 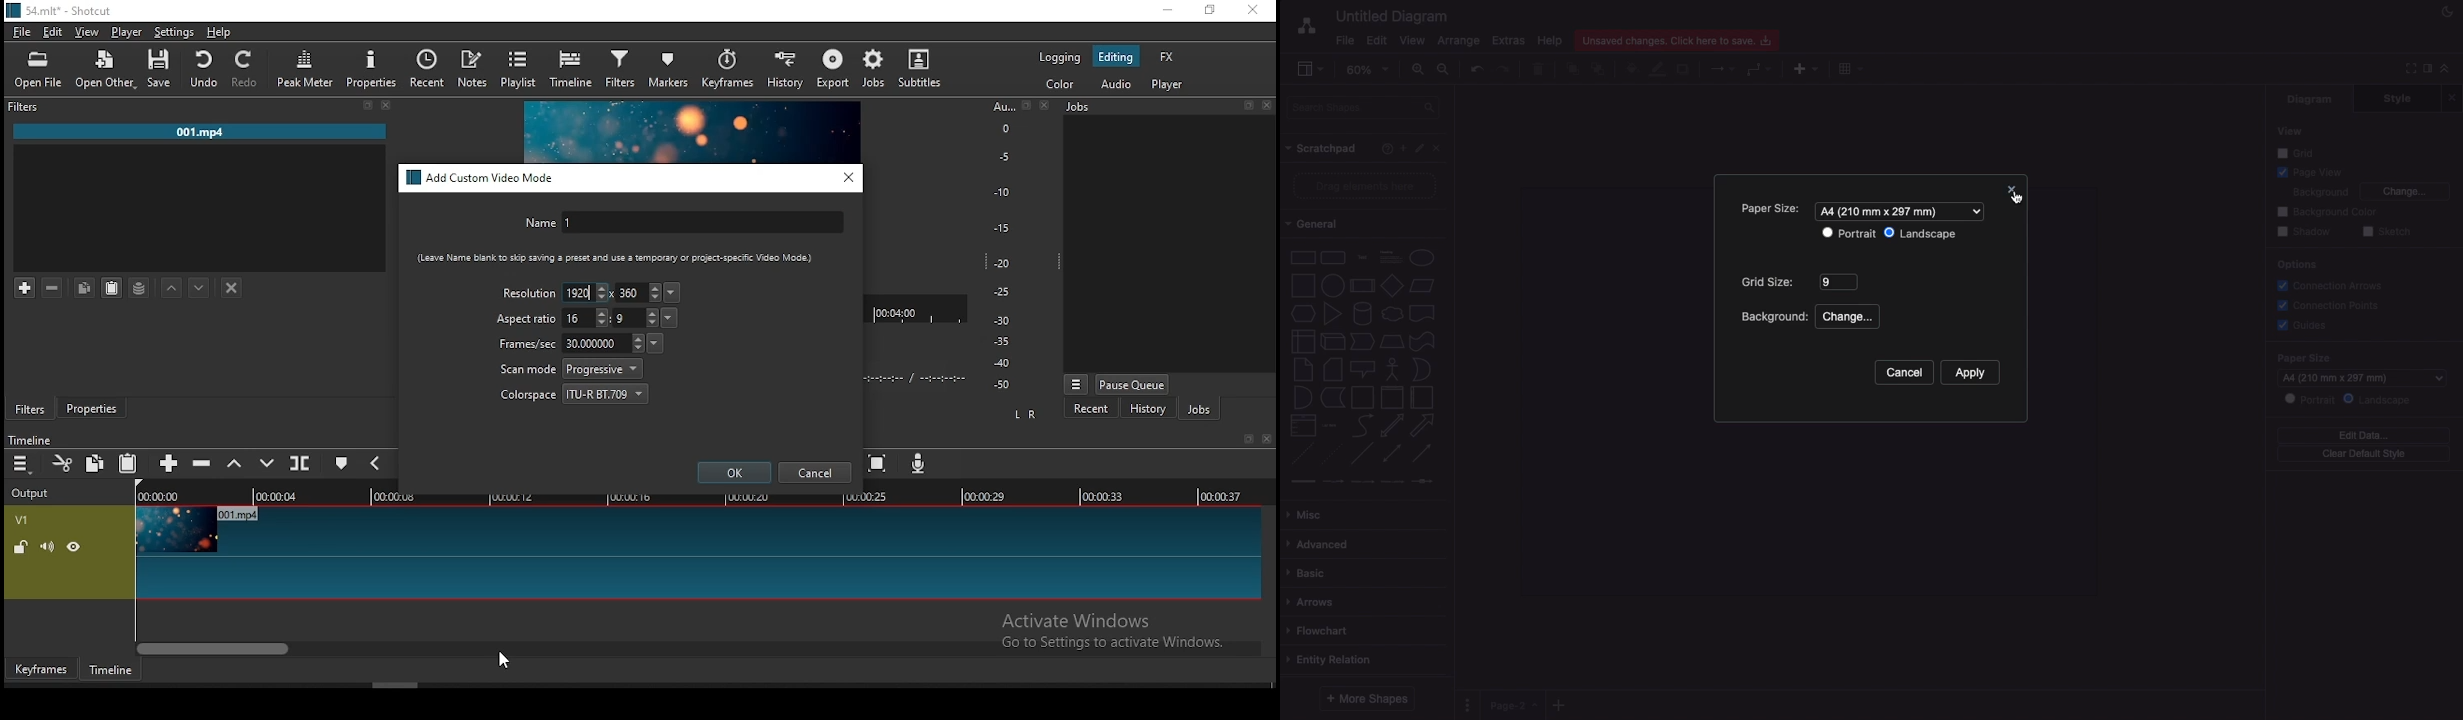 I want to click on Landscape, so click(x=1922, y=235).